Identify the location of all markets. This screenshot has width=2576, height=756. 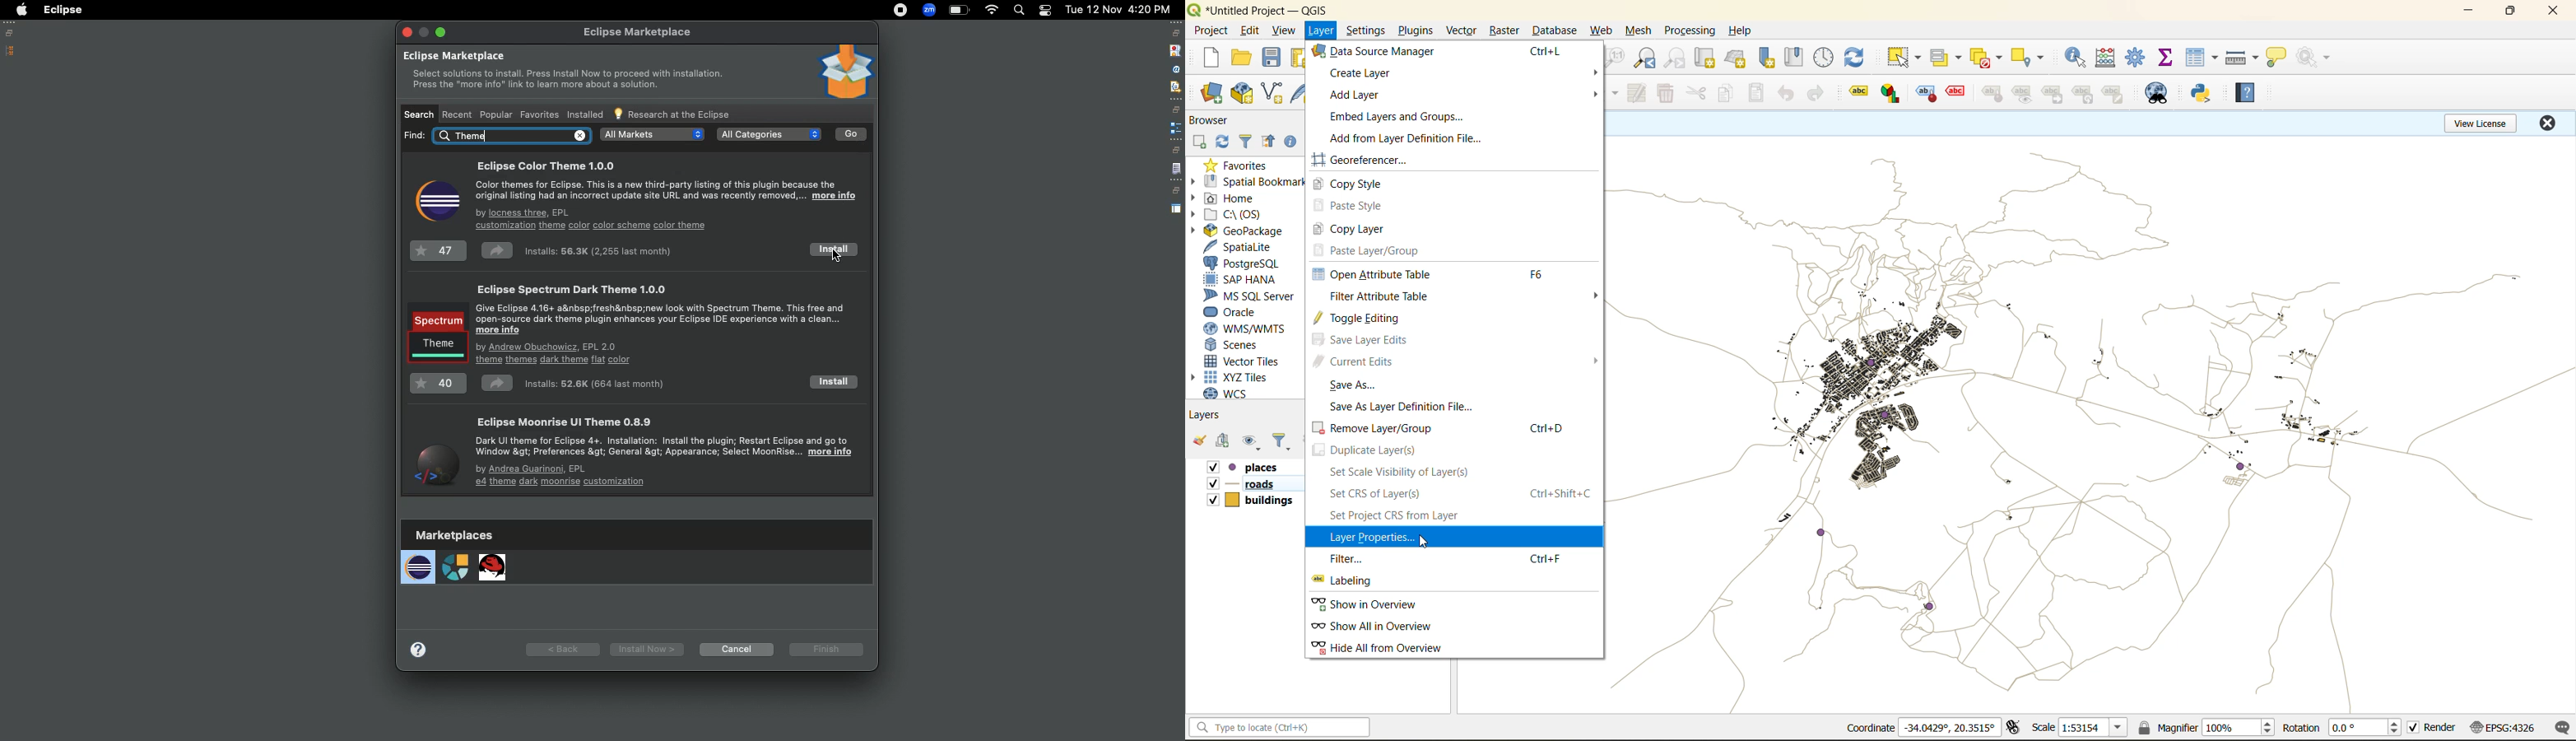
(653, 134).